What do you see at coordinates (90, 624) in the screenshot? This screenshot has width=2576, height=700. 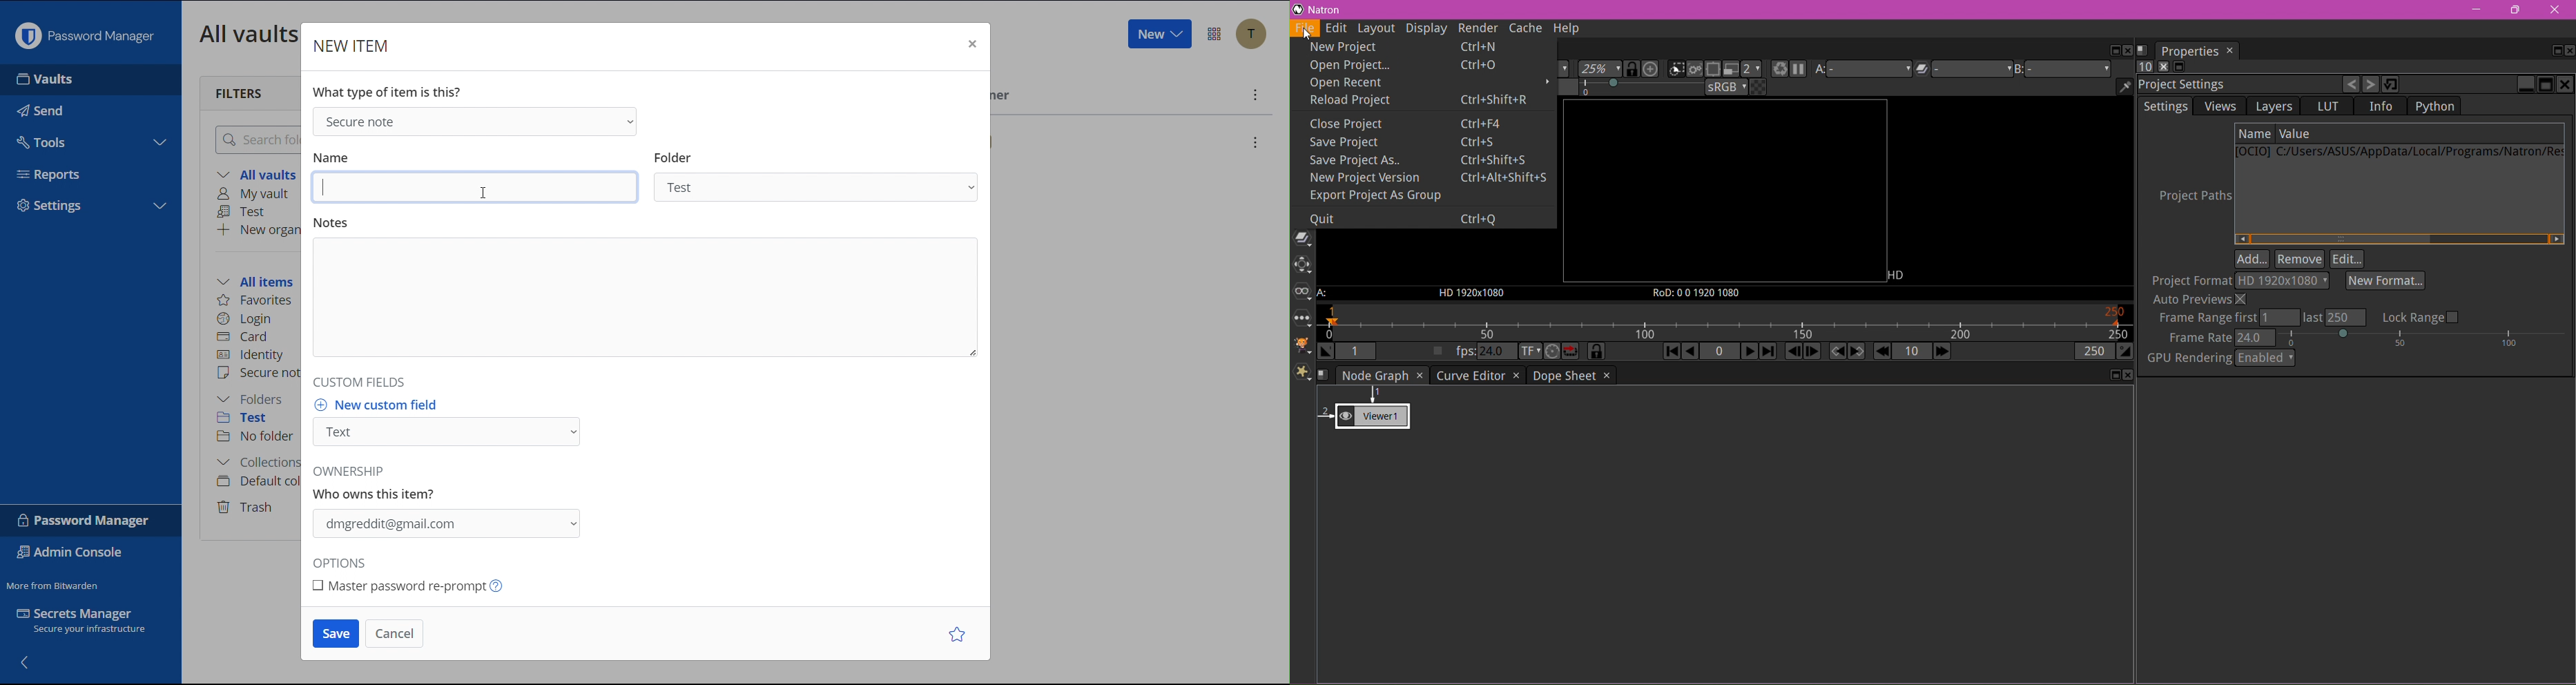 I see `Secrets Manager` at bounding box center [90, 624].